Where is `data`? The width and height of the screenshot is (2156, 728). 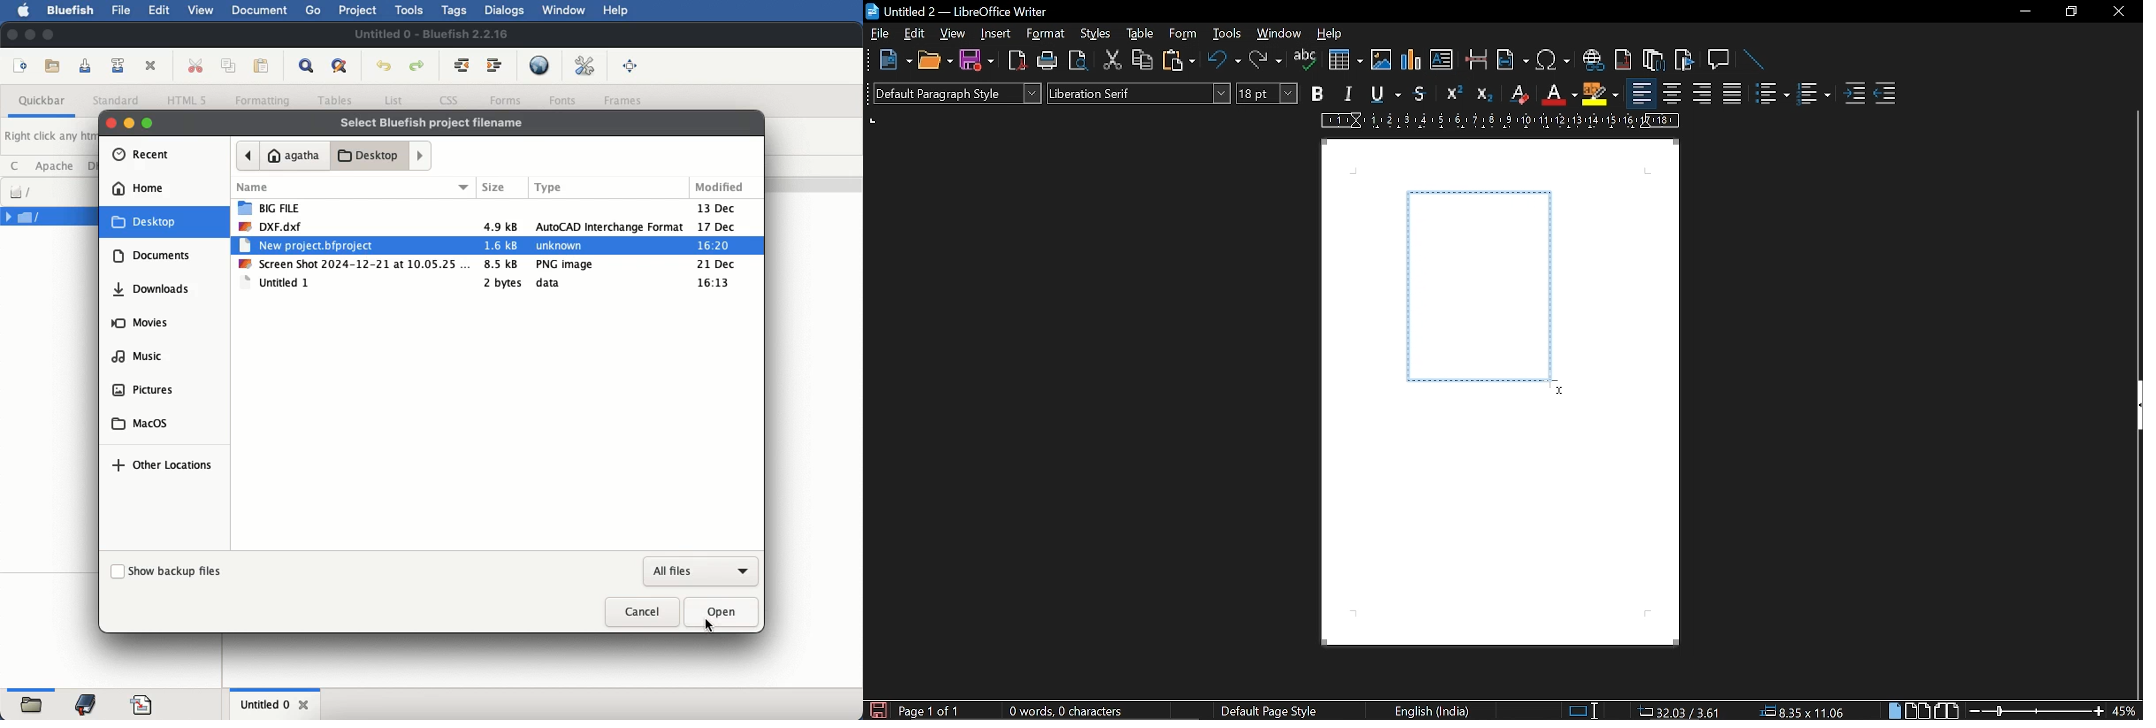 data is located at coordinates (548, 285).